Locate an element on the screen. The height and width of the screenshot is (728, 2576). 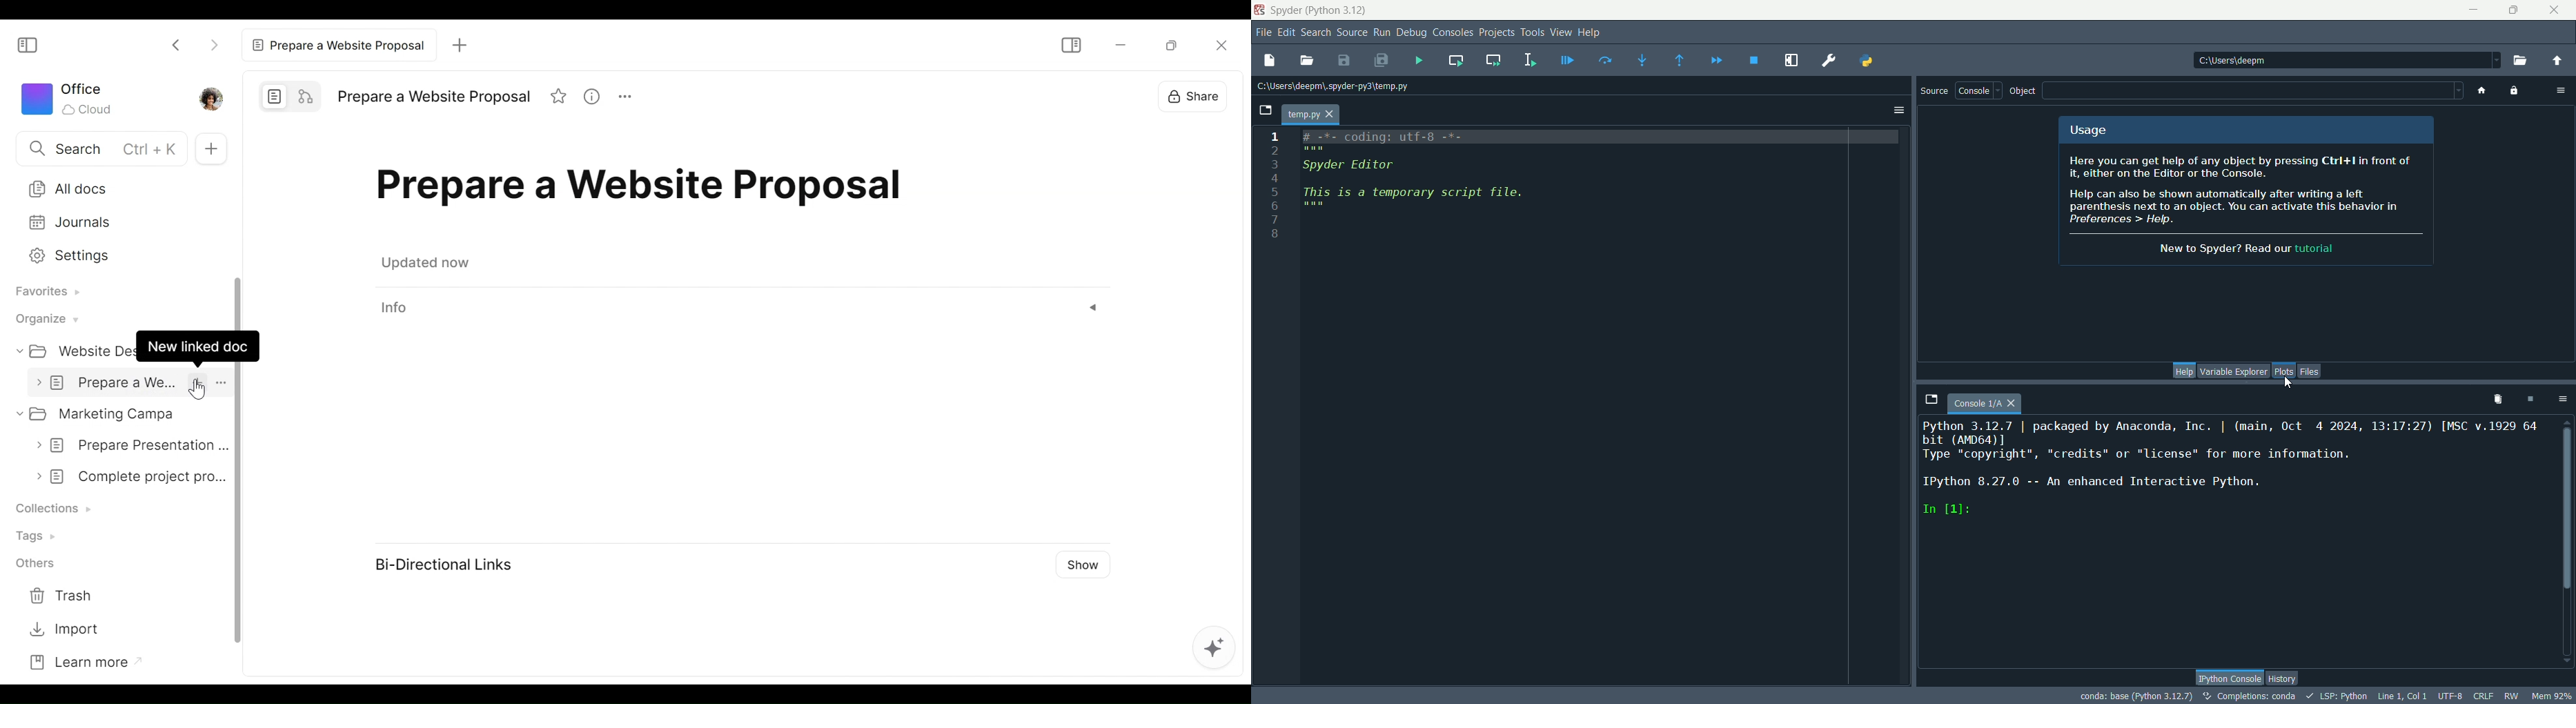
save all files is located at coordinates (1382, 60).